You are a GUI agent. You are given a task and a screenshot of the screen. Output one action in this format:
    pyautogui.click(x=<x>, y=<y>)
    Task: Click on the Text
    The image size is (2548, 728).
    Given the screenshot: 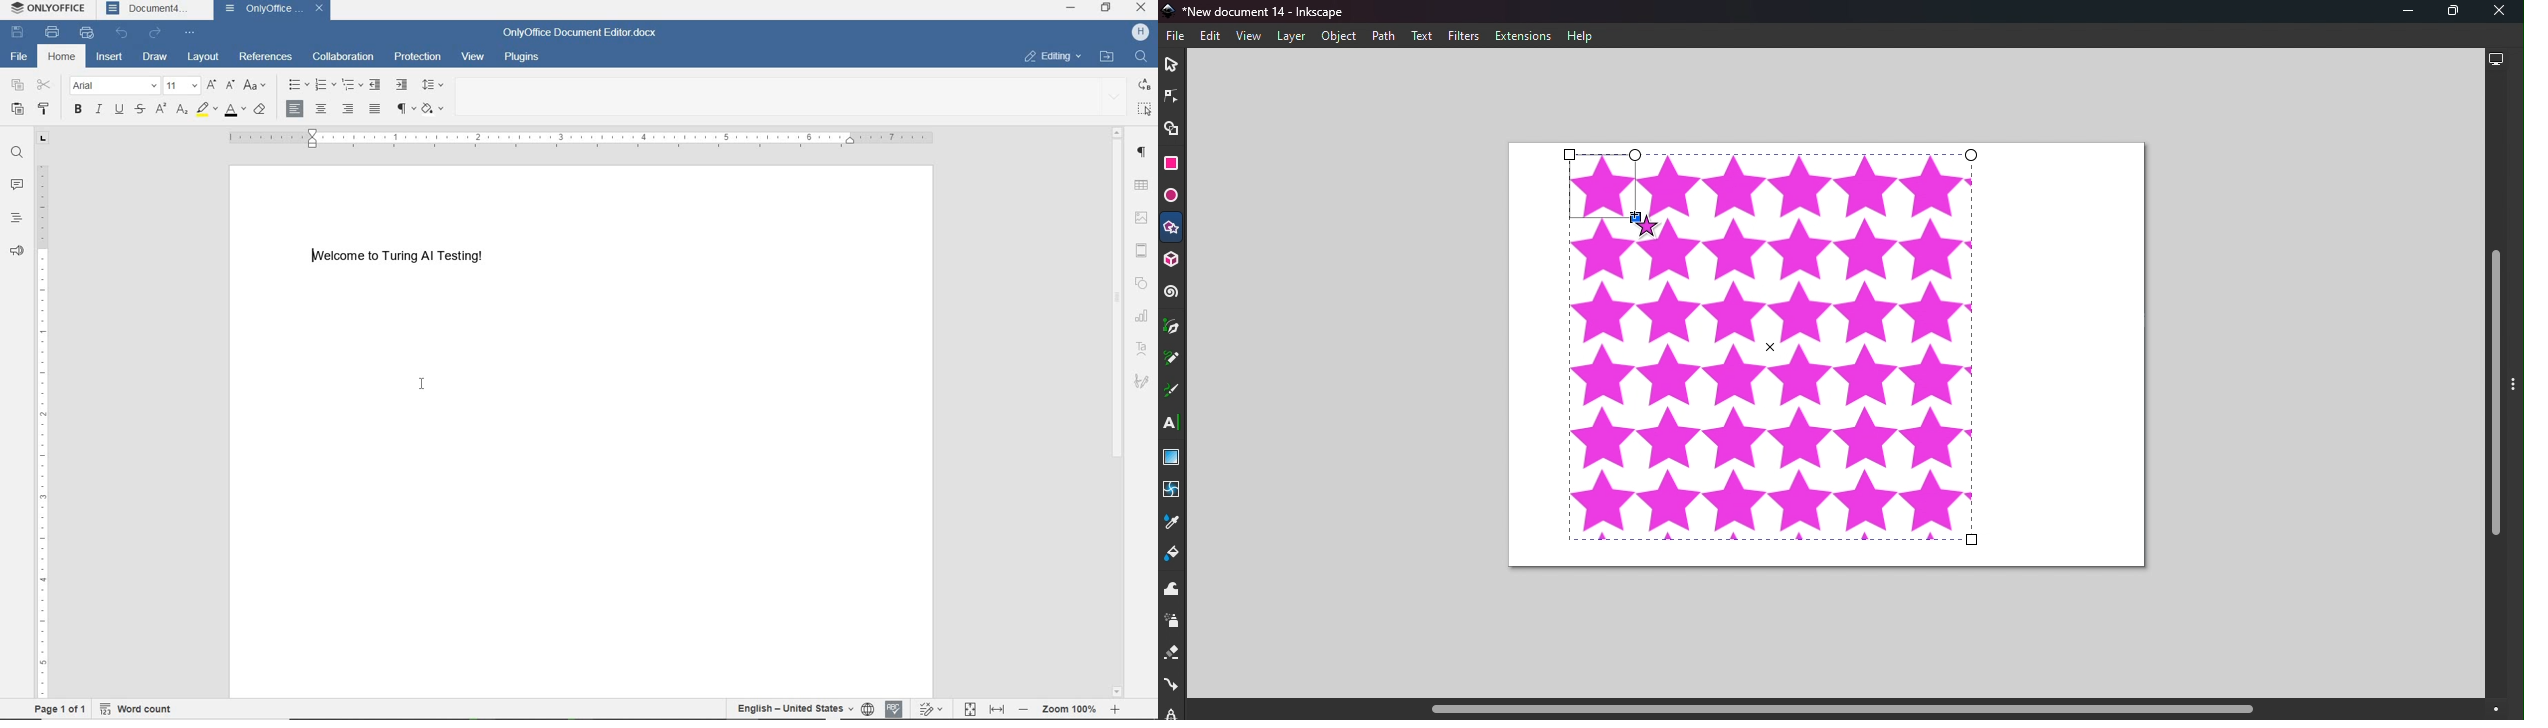 What is the action you would take?
    pyautogui.click(x=1422, y=36)
    